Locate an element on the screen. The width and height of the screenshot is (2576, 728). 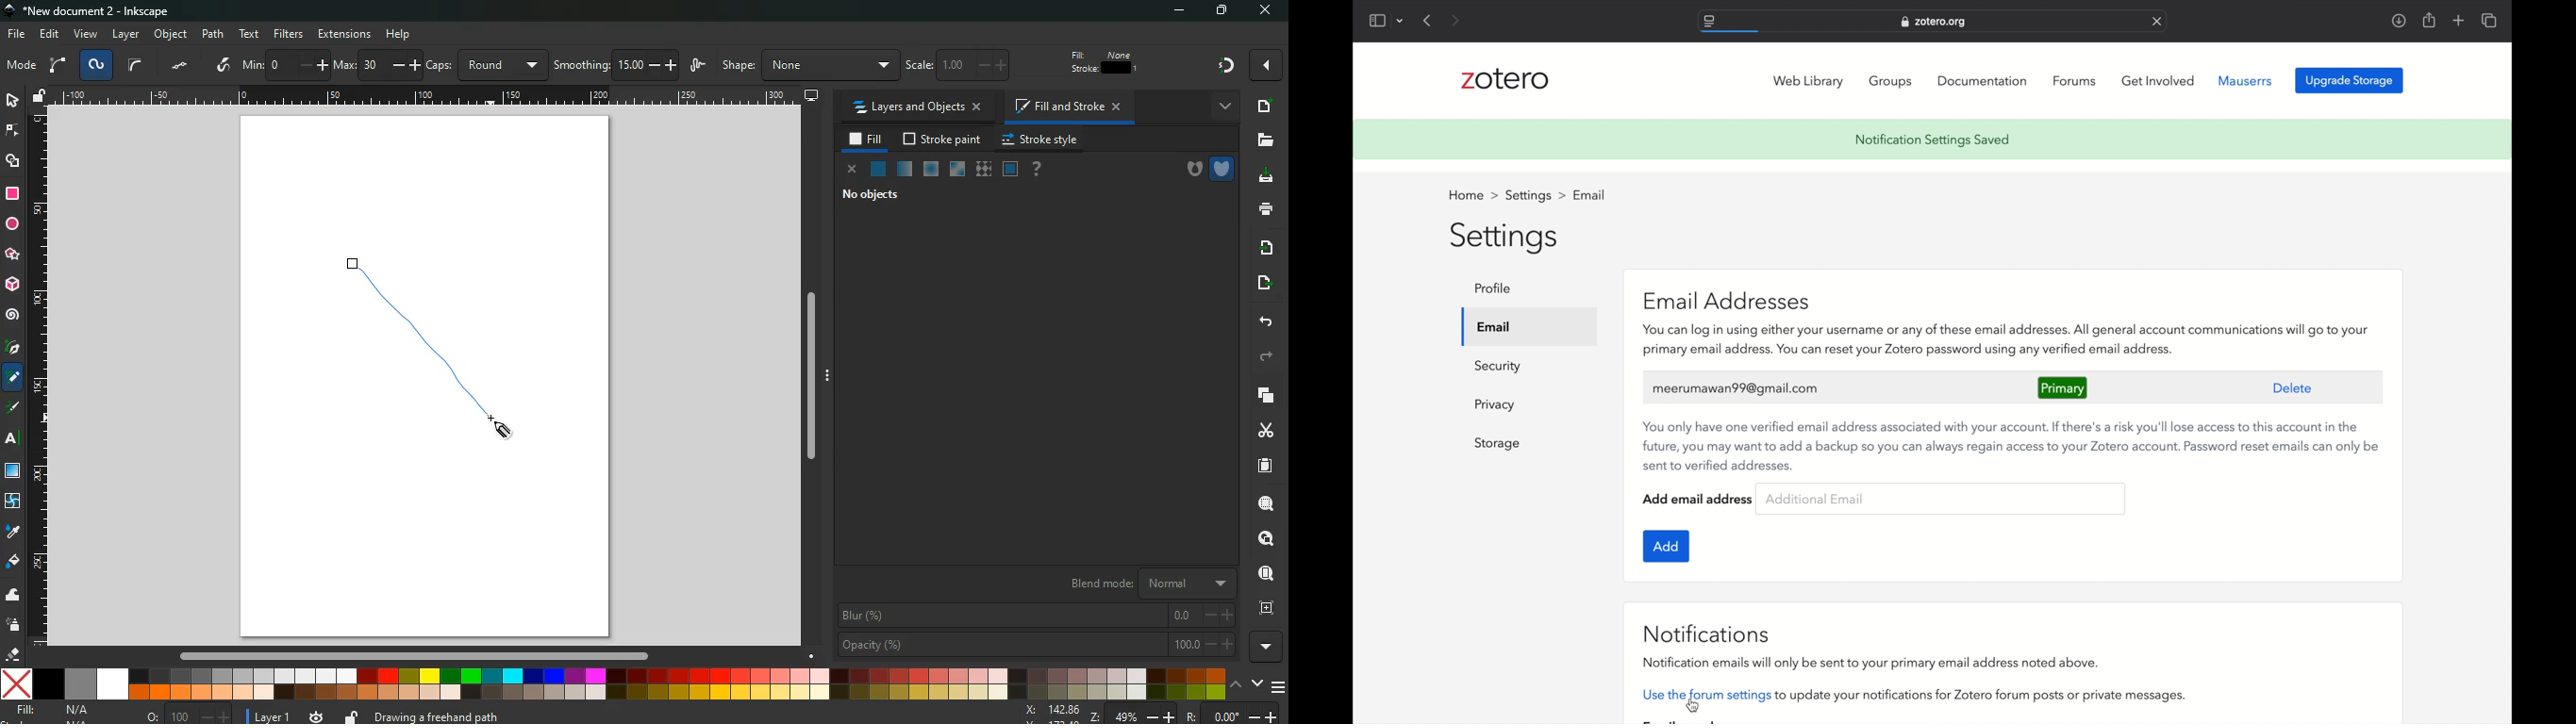
cursor is located at coordinates (1692, 705).